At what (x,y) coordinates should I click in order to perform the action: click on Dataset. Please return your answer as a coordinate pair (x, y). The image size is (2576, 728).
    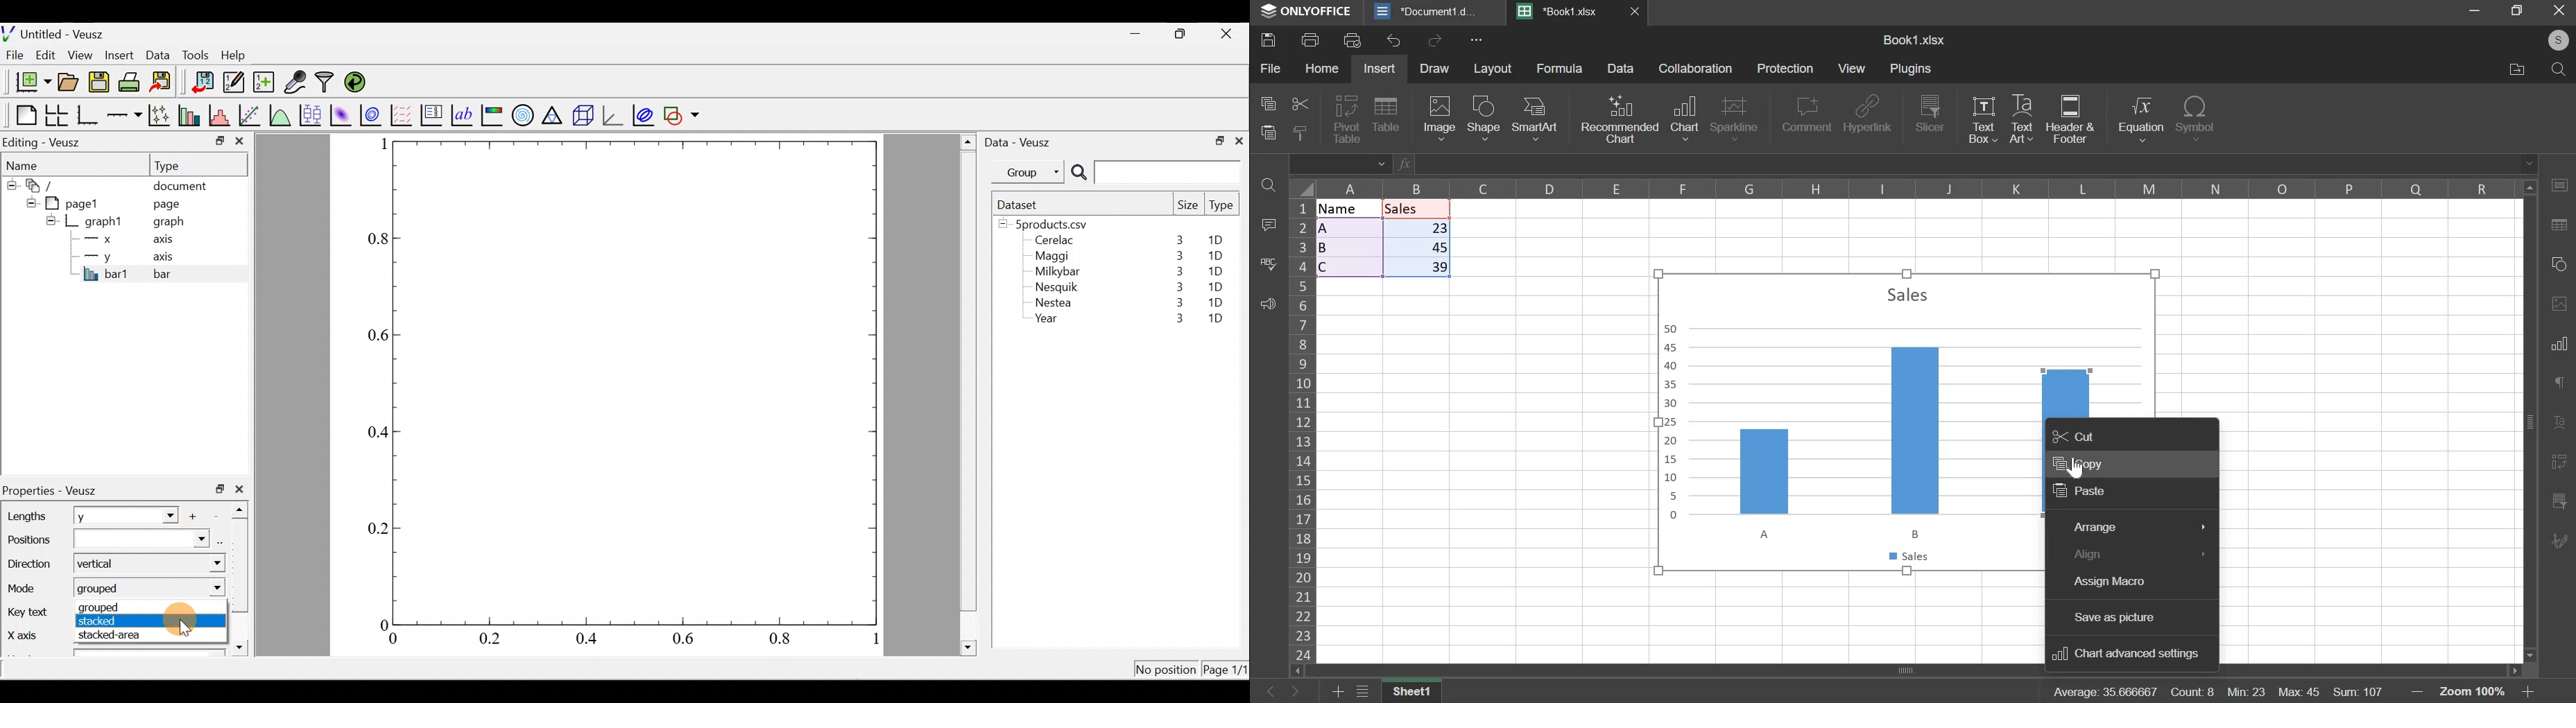
    Looking at the image, I should click on (1022, 204).